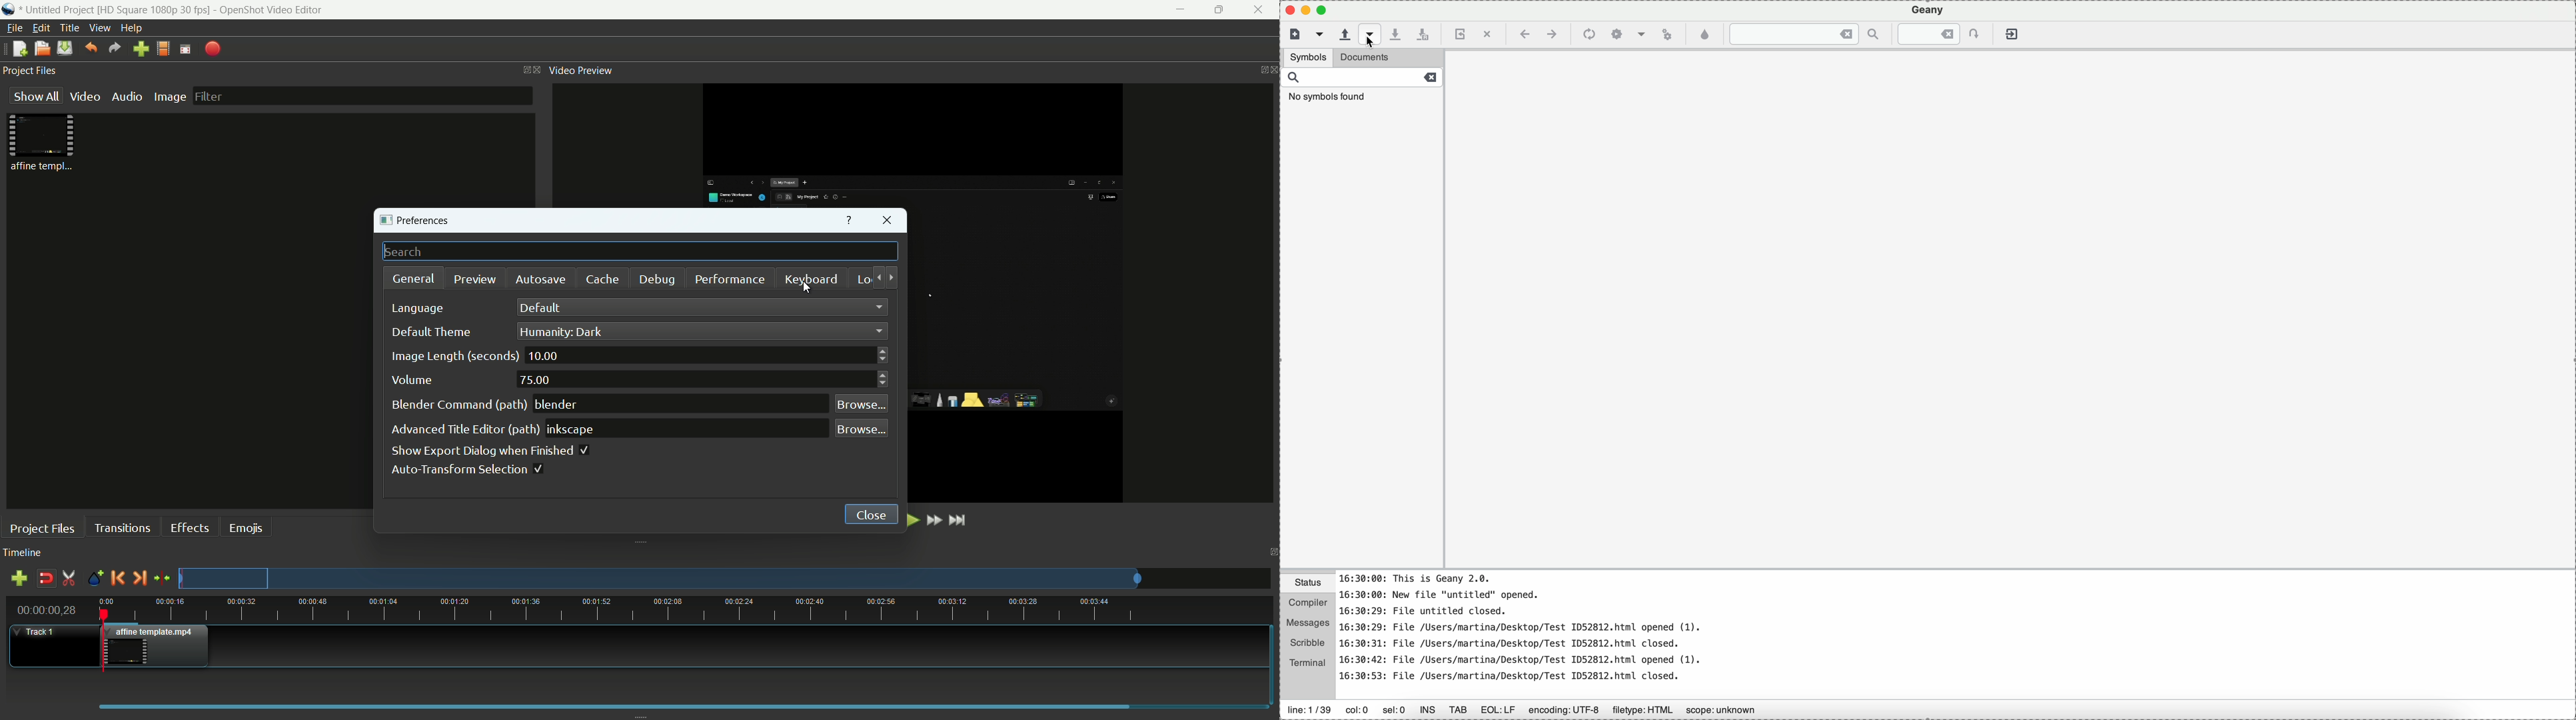 This screenshot has width=2576, height=728. Describe the element at coordinates (1287, 10) in the screenshot. I see `close` at that location.